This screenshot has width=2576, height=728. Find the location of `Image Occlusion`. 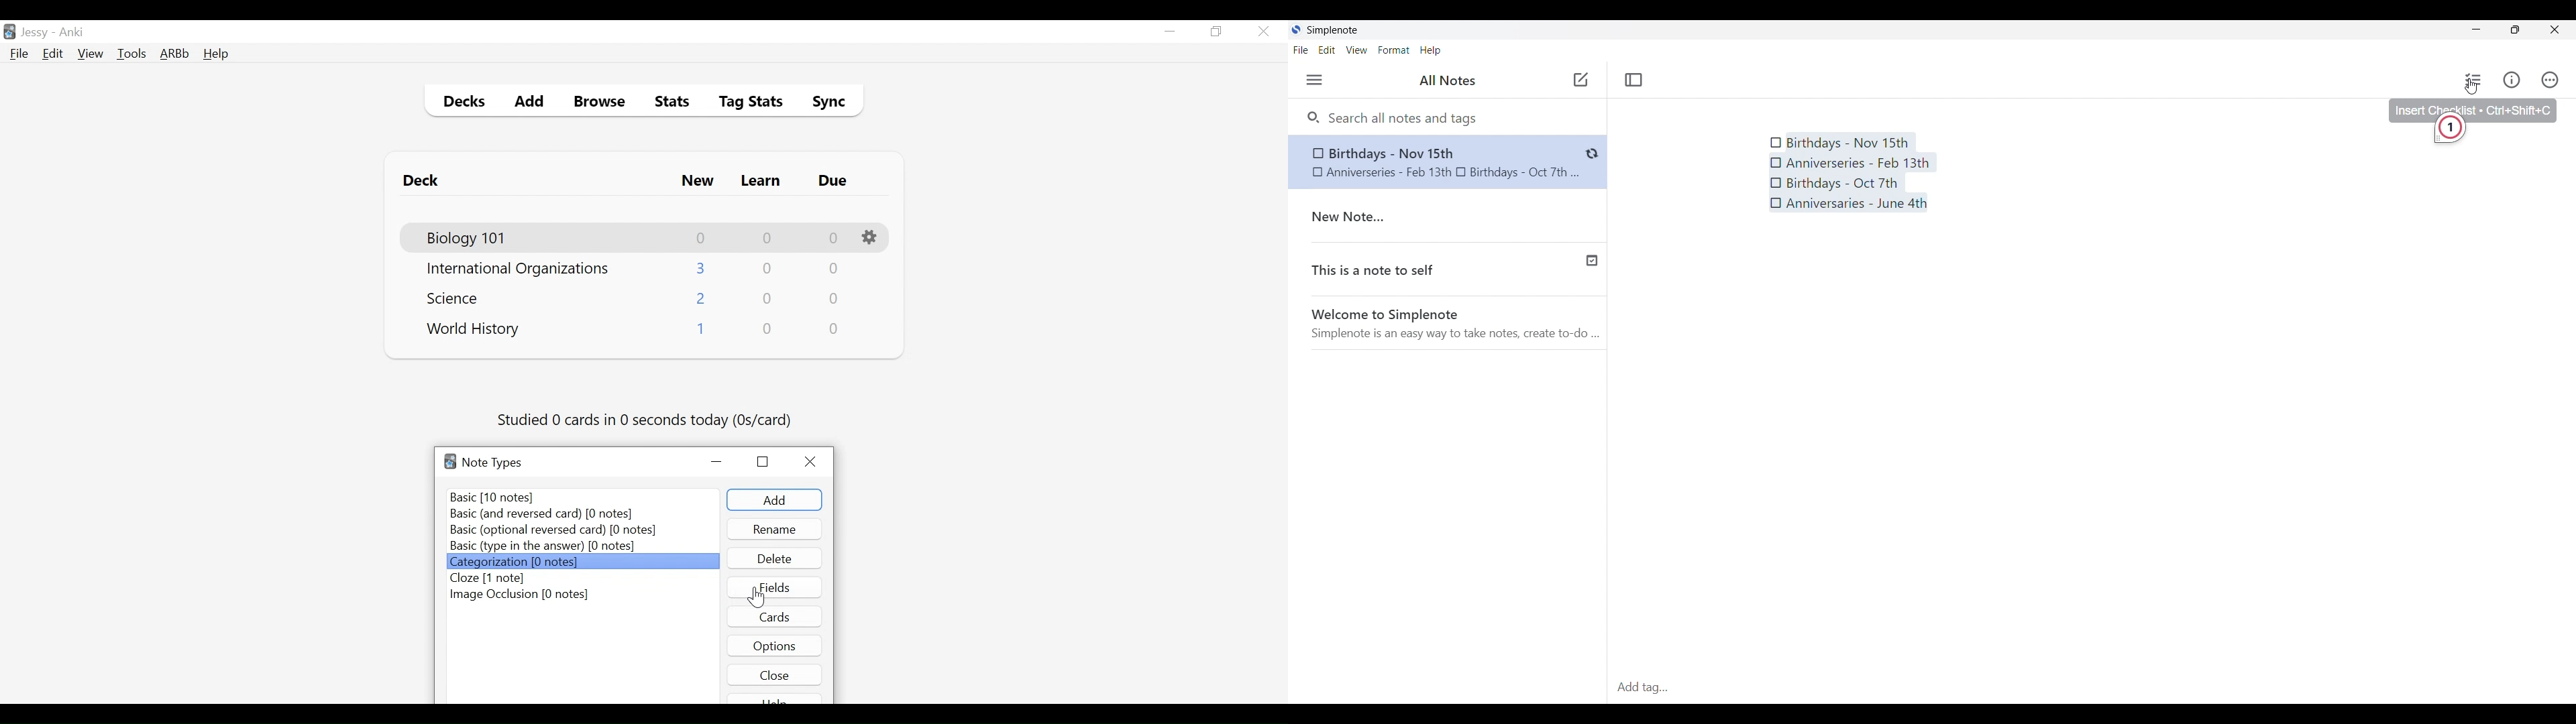

Image Occlusion is located at coordinates (521, 595).